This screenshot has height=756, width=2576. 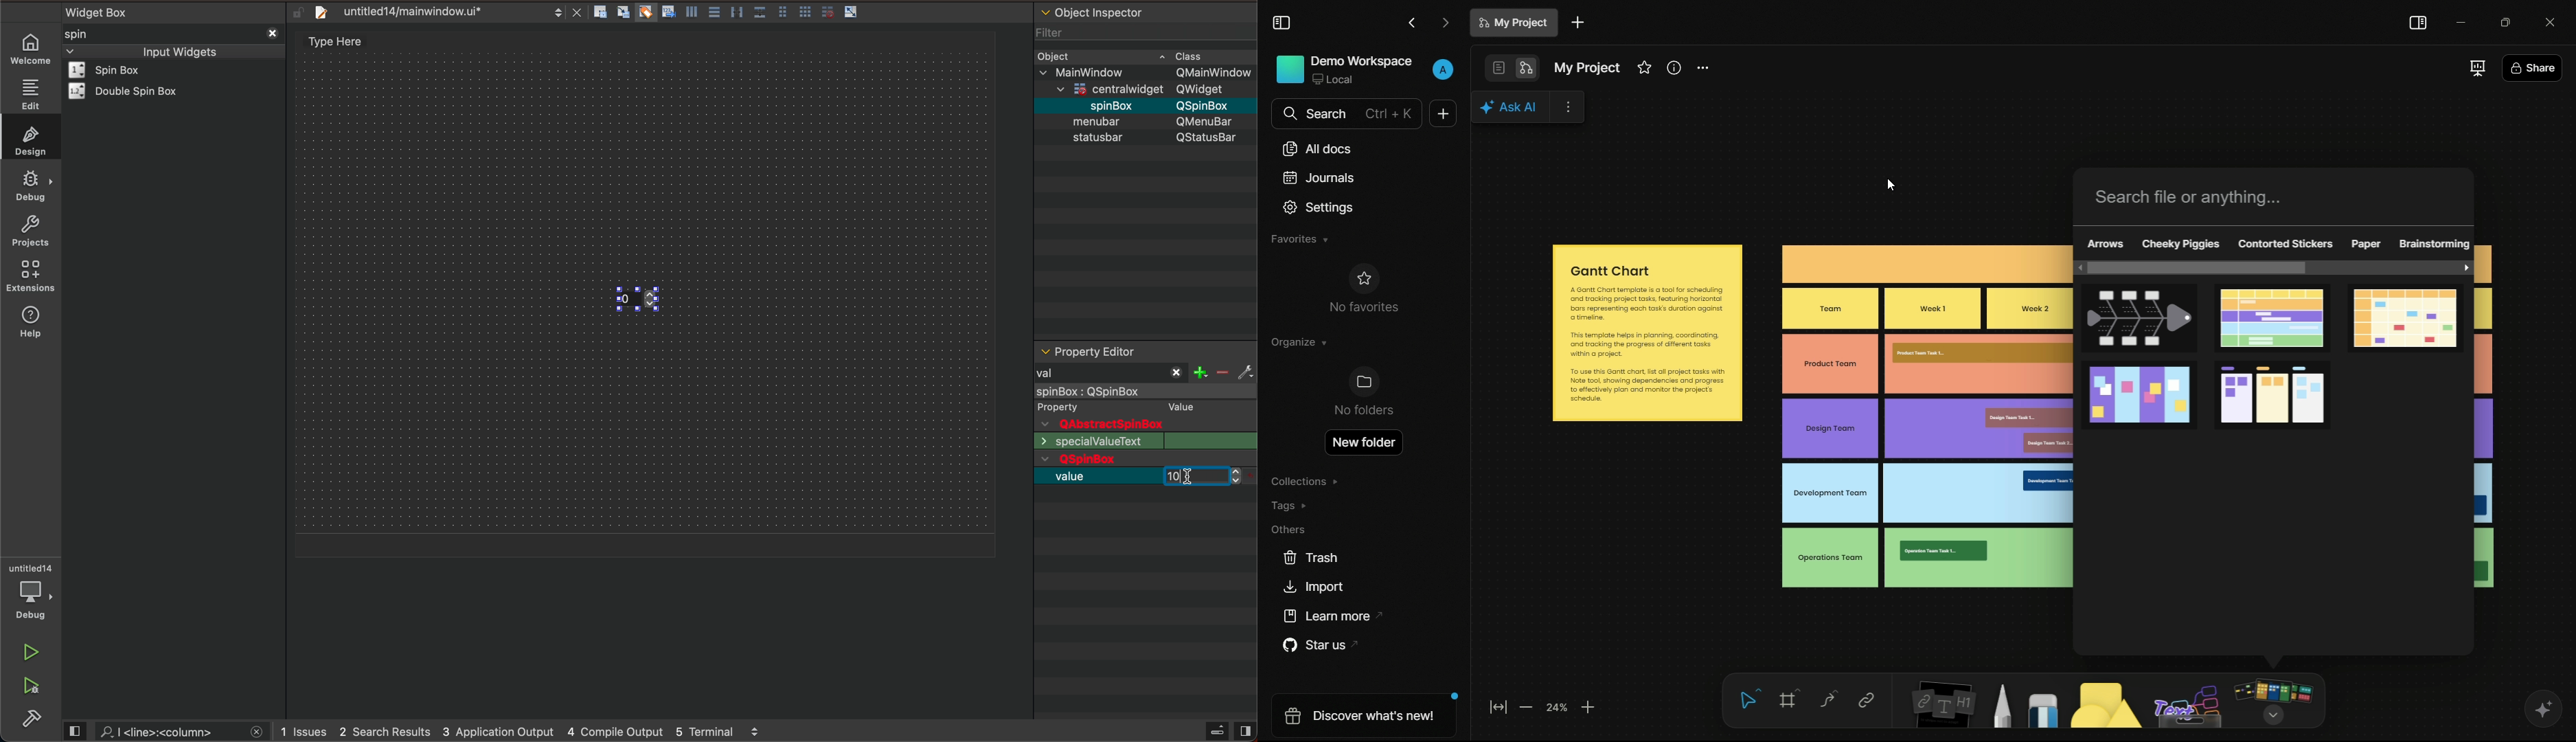 What do you see at coordinates (1191, 55) in the screenshot?
I see `class` at bounding box center [1191, 55].